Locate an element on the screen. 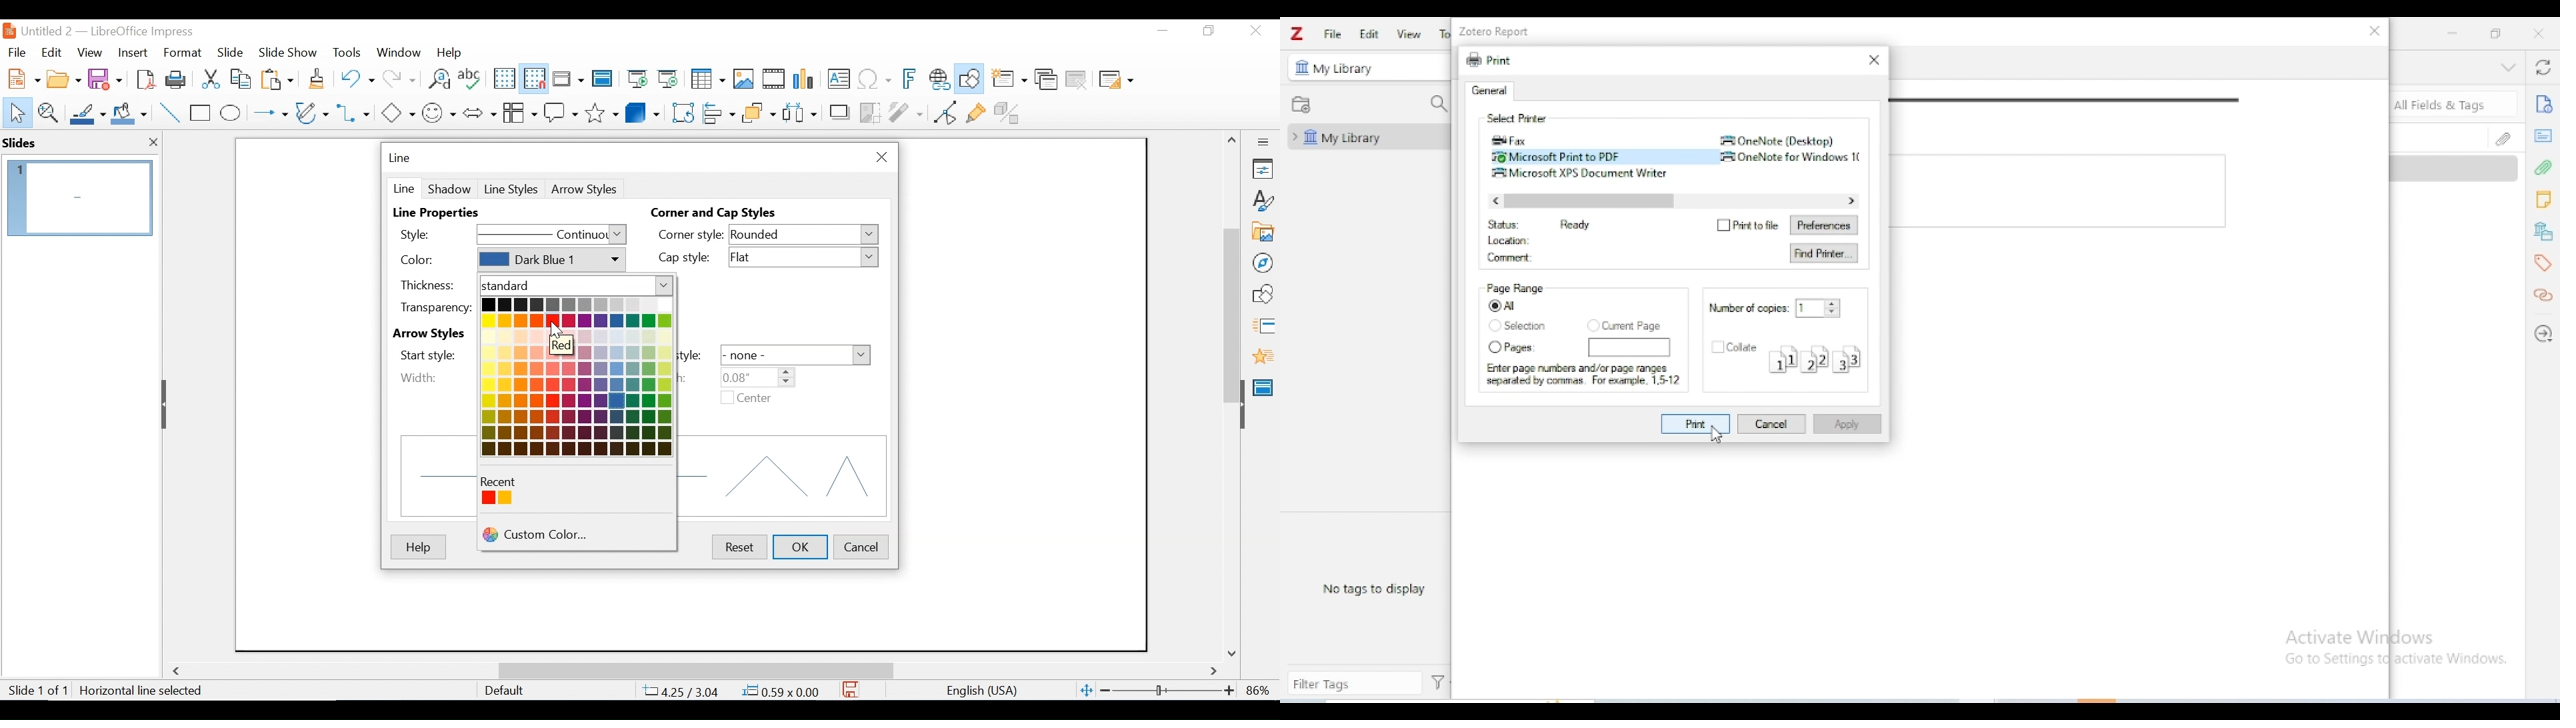 The width and height of the screenshot is (2576, 728). selection is located at coordinates (1526, 325).